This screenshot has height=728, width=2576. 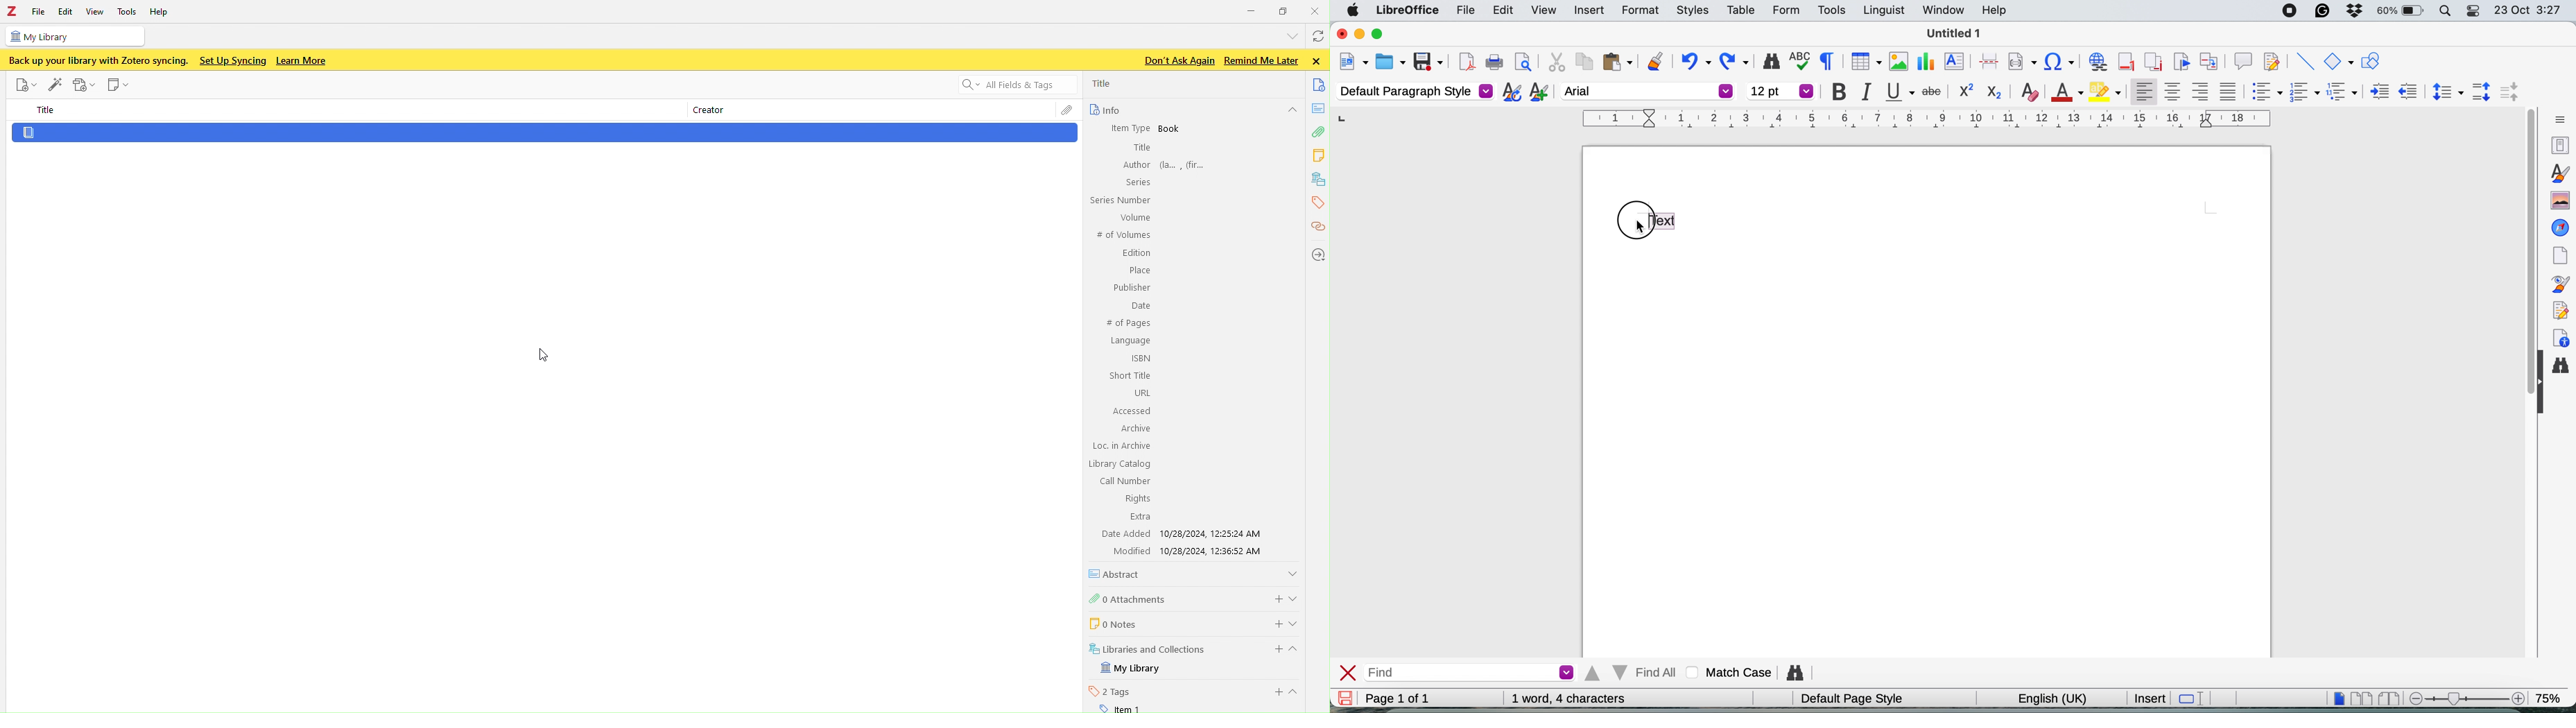 What do you see at coordinates (1103, 83) in the screenshot?
I see `Title` at bounding box center [1103, 83].